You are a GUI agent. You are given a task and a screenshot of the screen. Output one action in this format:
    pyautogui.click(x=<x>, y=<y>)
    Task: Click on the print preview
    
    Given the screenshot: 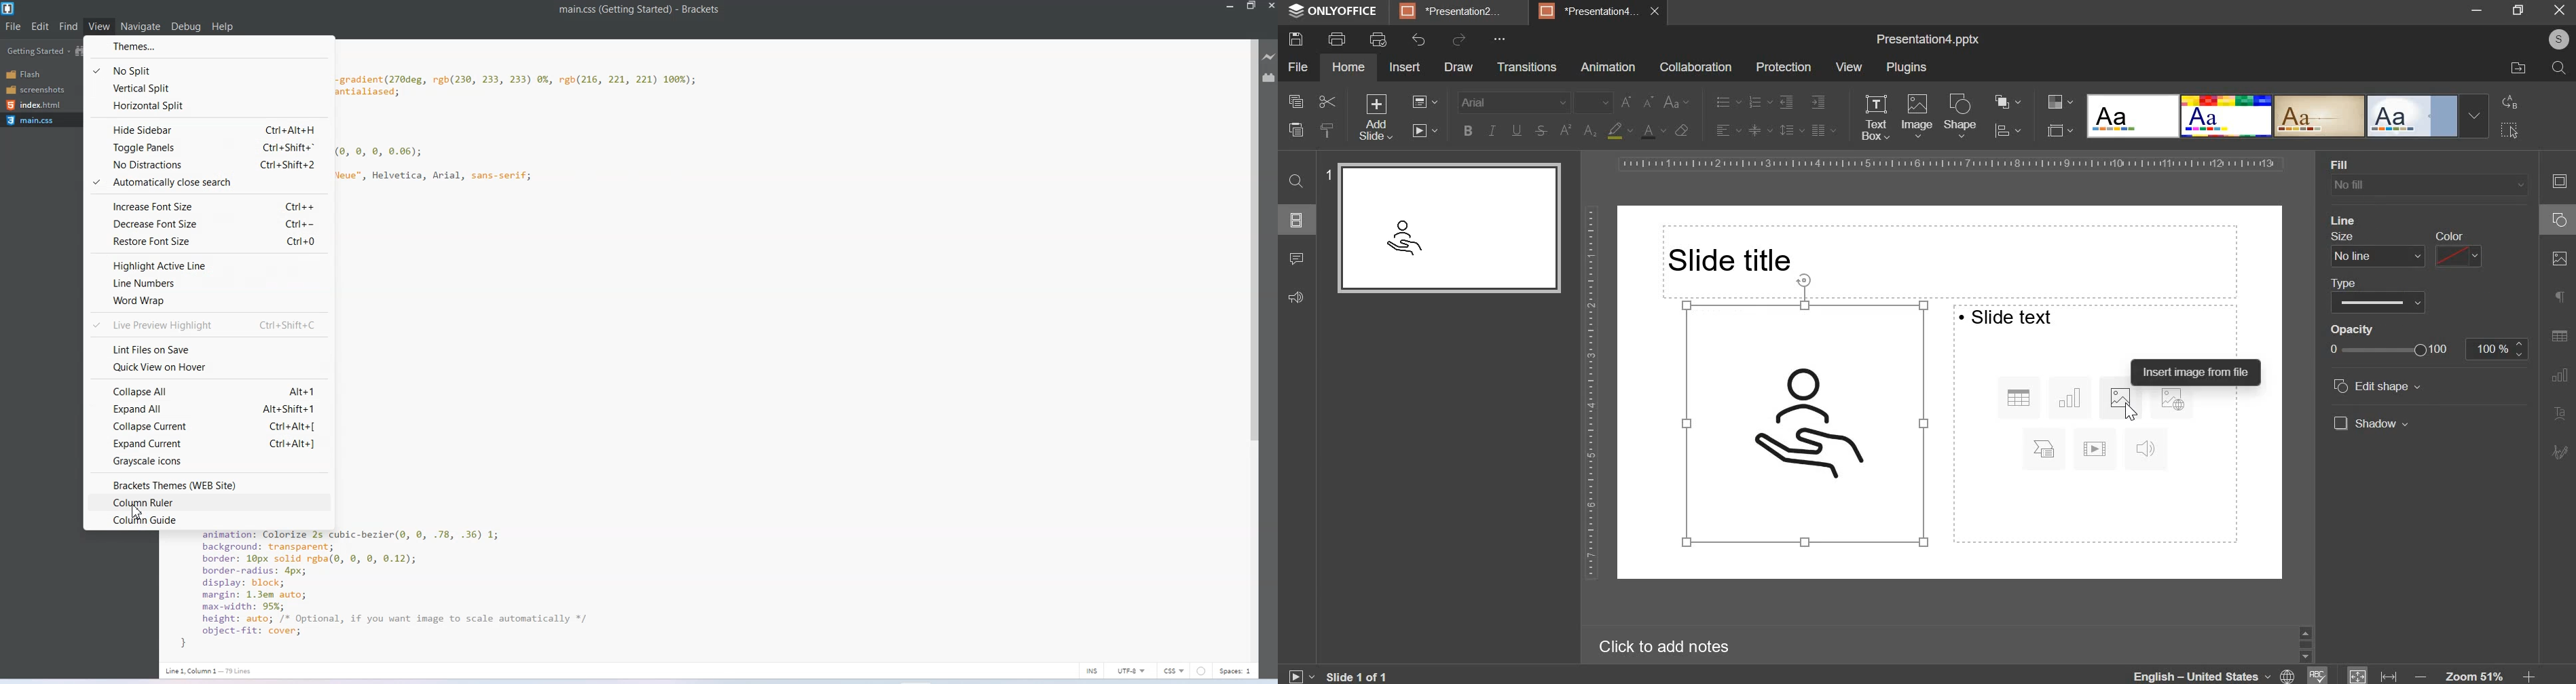 What is the action you would take?
    pyautogui.click(x=1378, y=39)
    